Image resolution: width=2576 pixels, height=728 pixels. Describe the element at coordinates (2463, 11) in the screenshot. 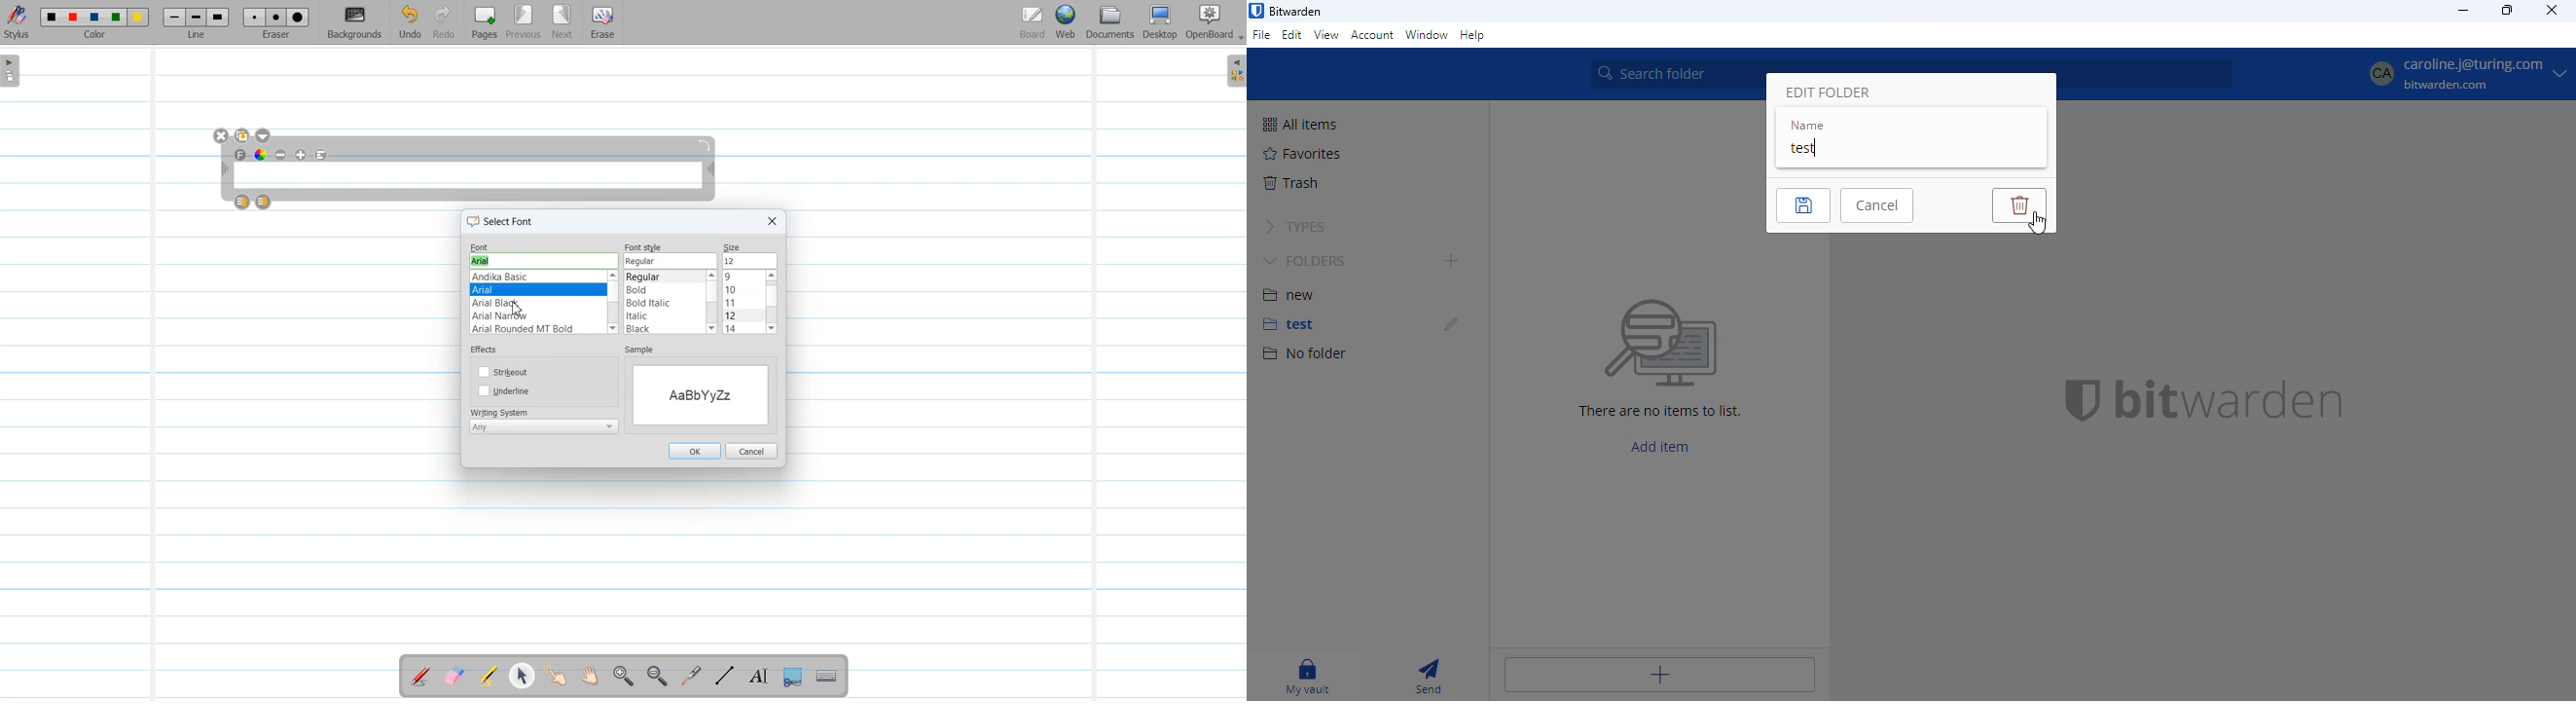

I see `minimize` at that location.